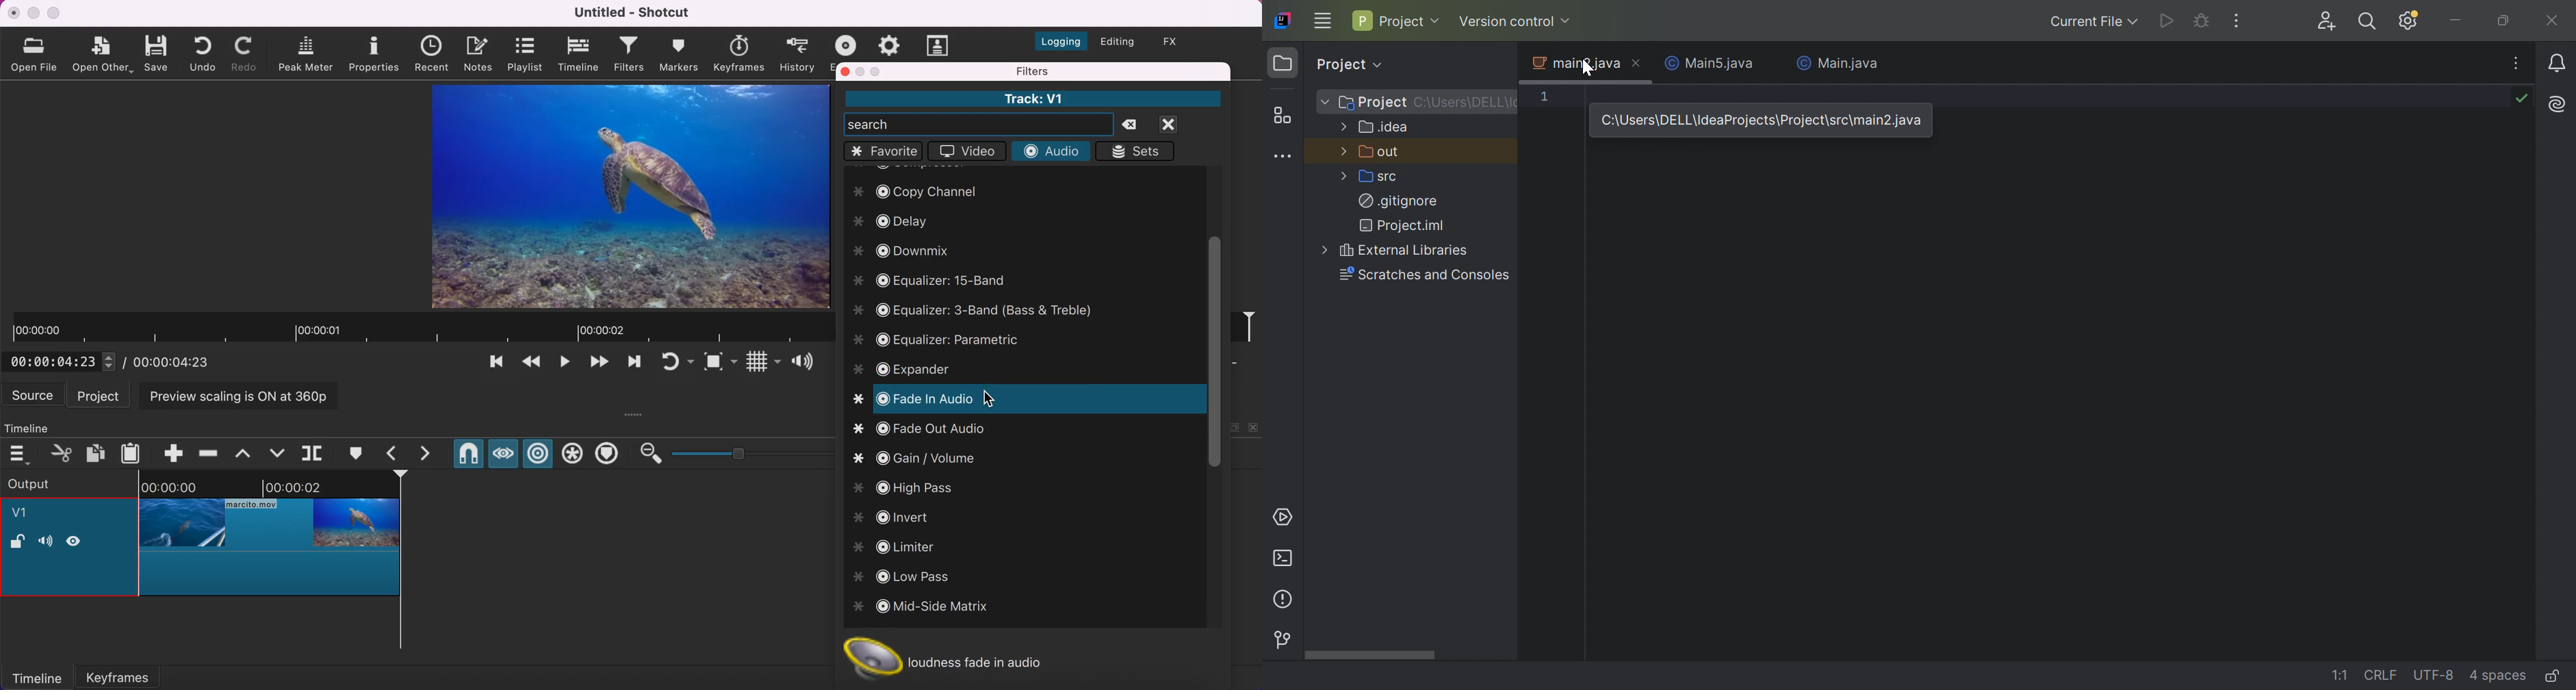  Describe the element at coordinates (55, 483) in the screenshot. I see `output` at that location.